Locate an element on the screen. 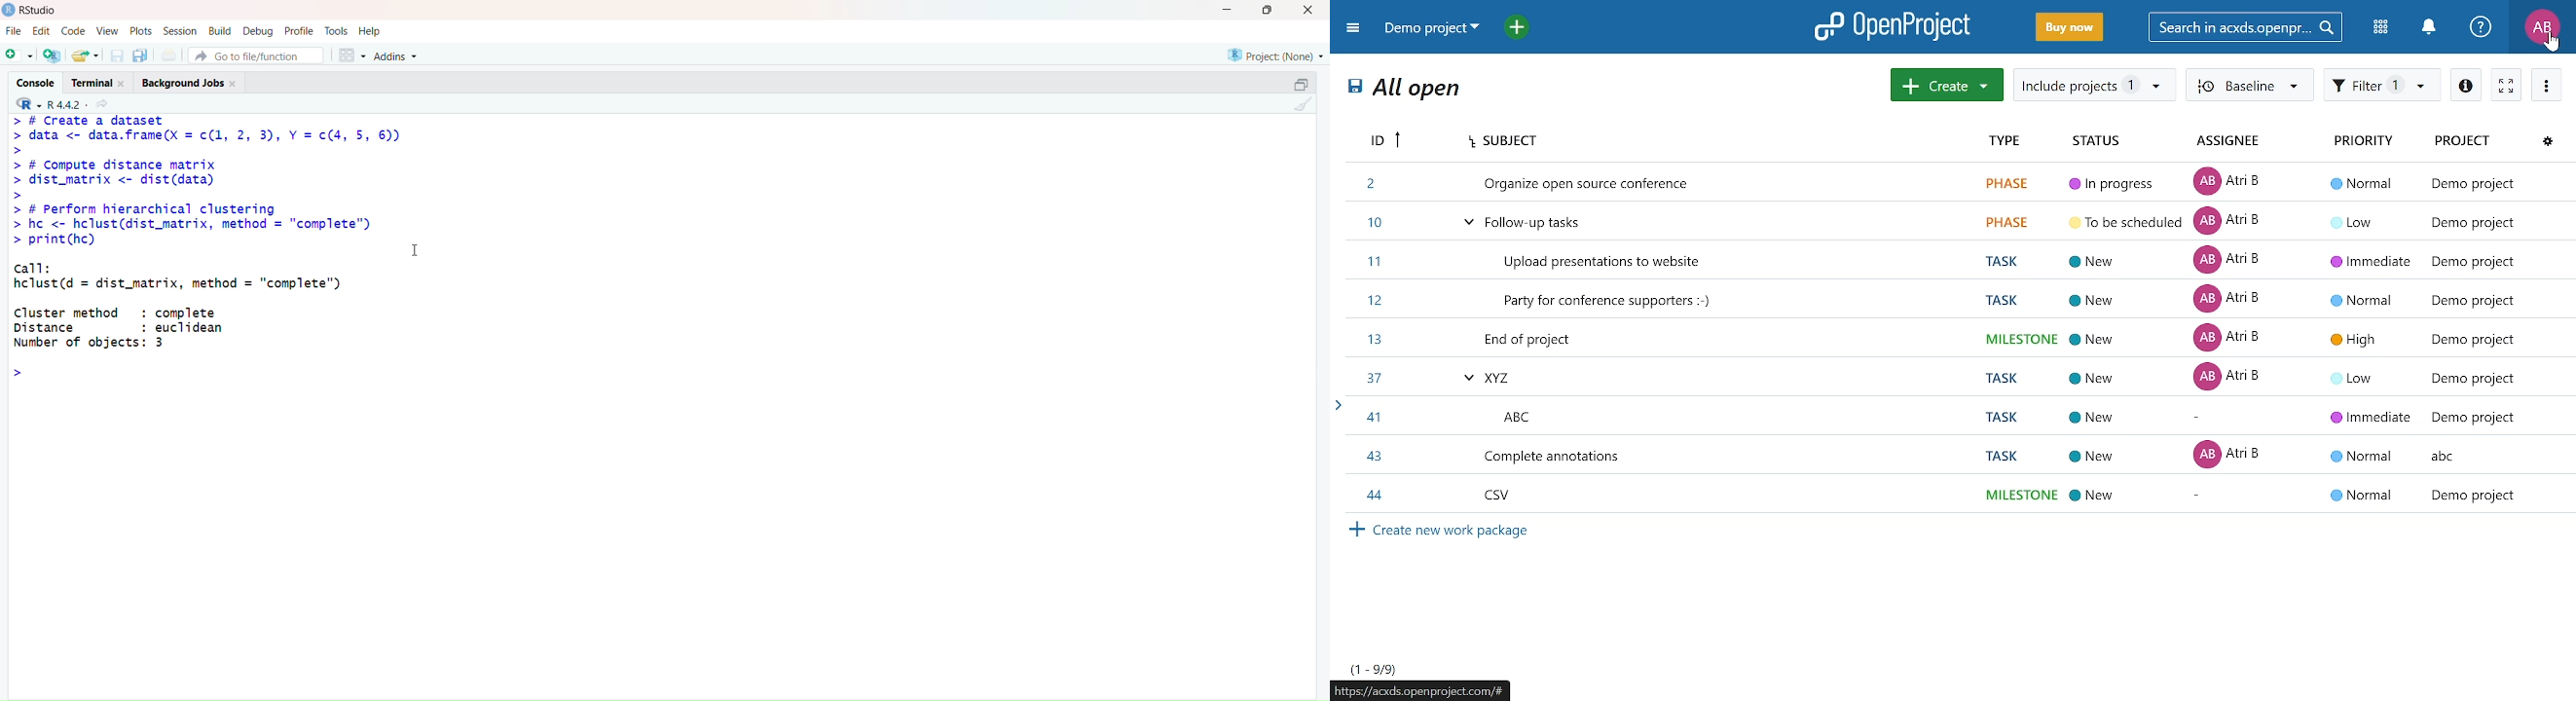 The height and width of the screenshot is (728, 2576). add project is located at coordinates (1522, 29).